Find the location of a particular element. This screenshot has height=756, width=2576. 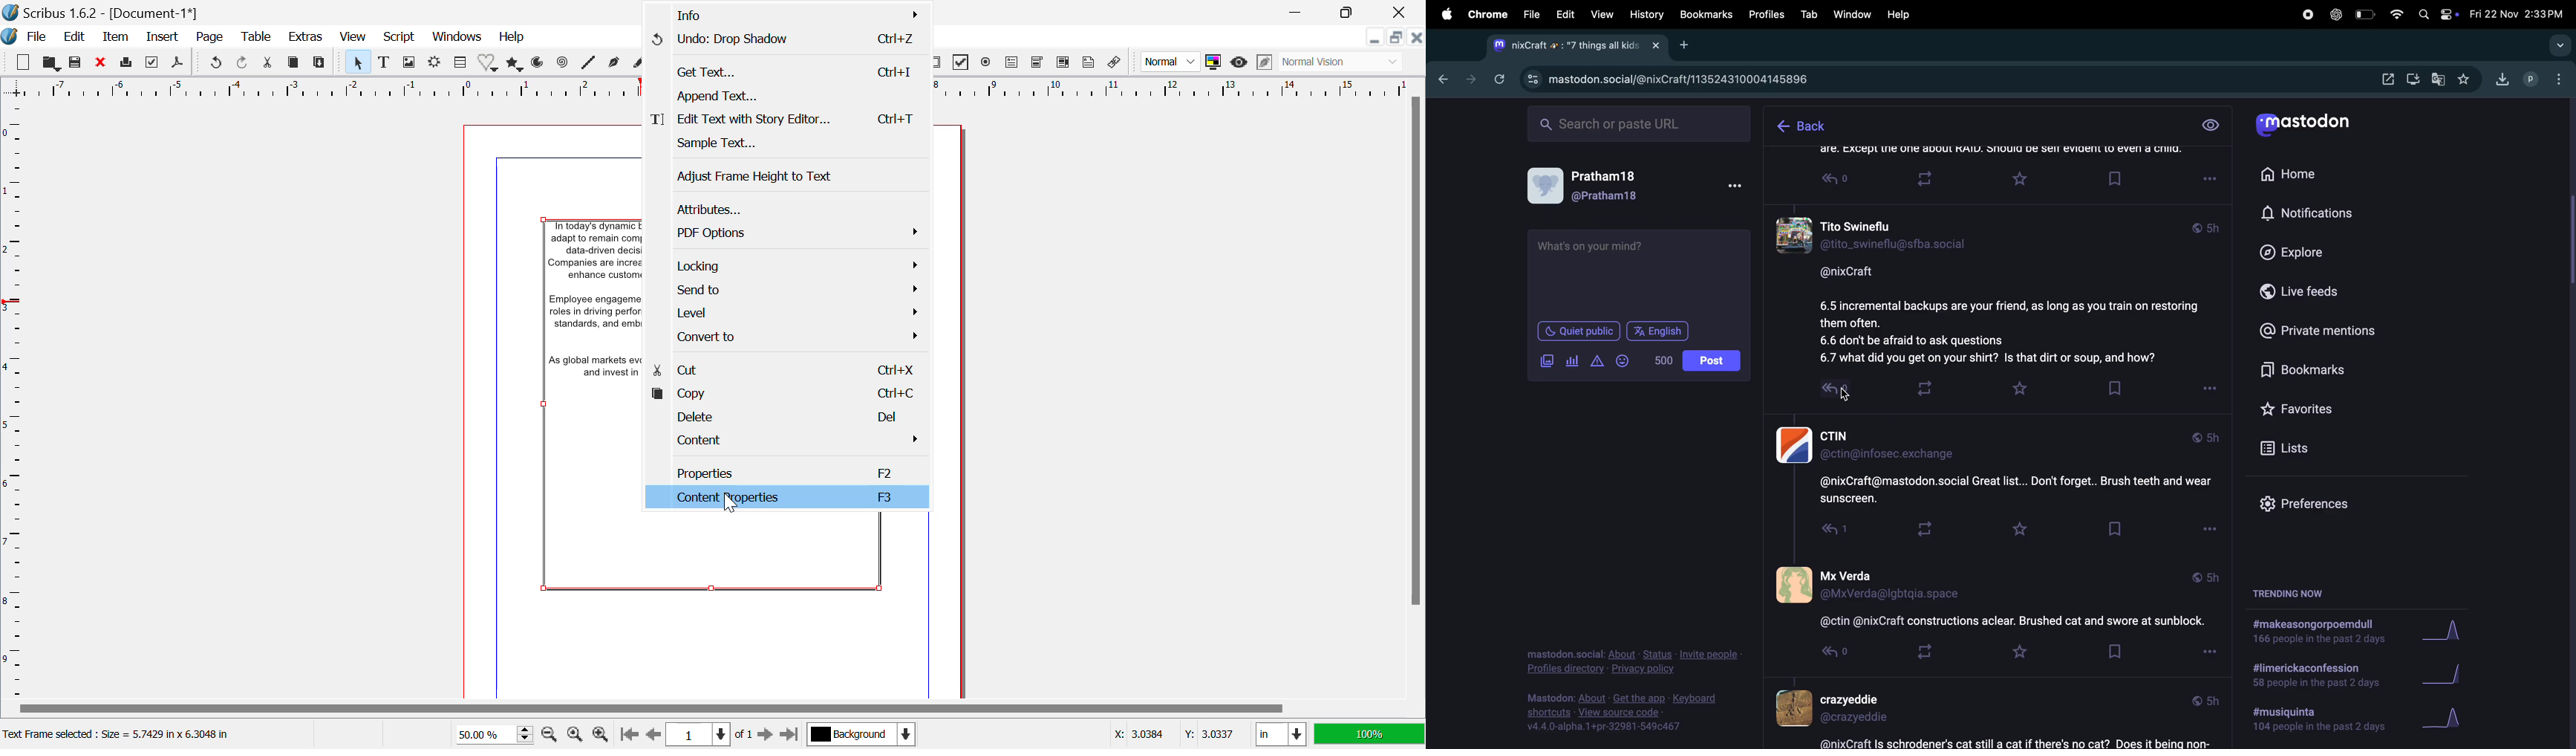

Item is located at coordinates (114, 38).